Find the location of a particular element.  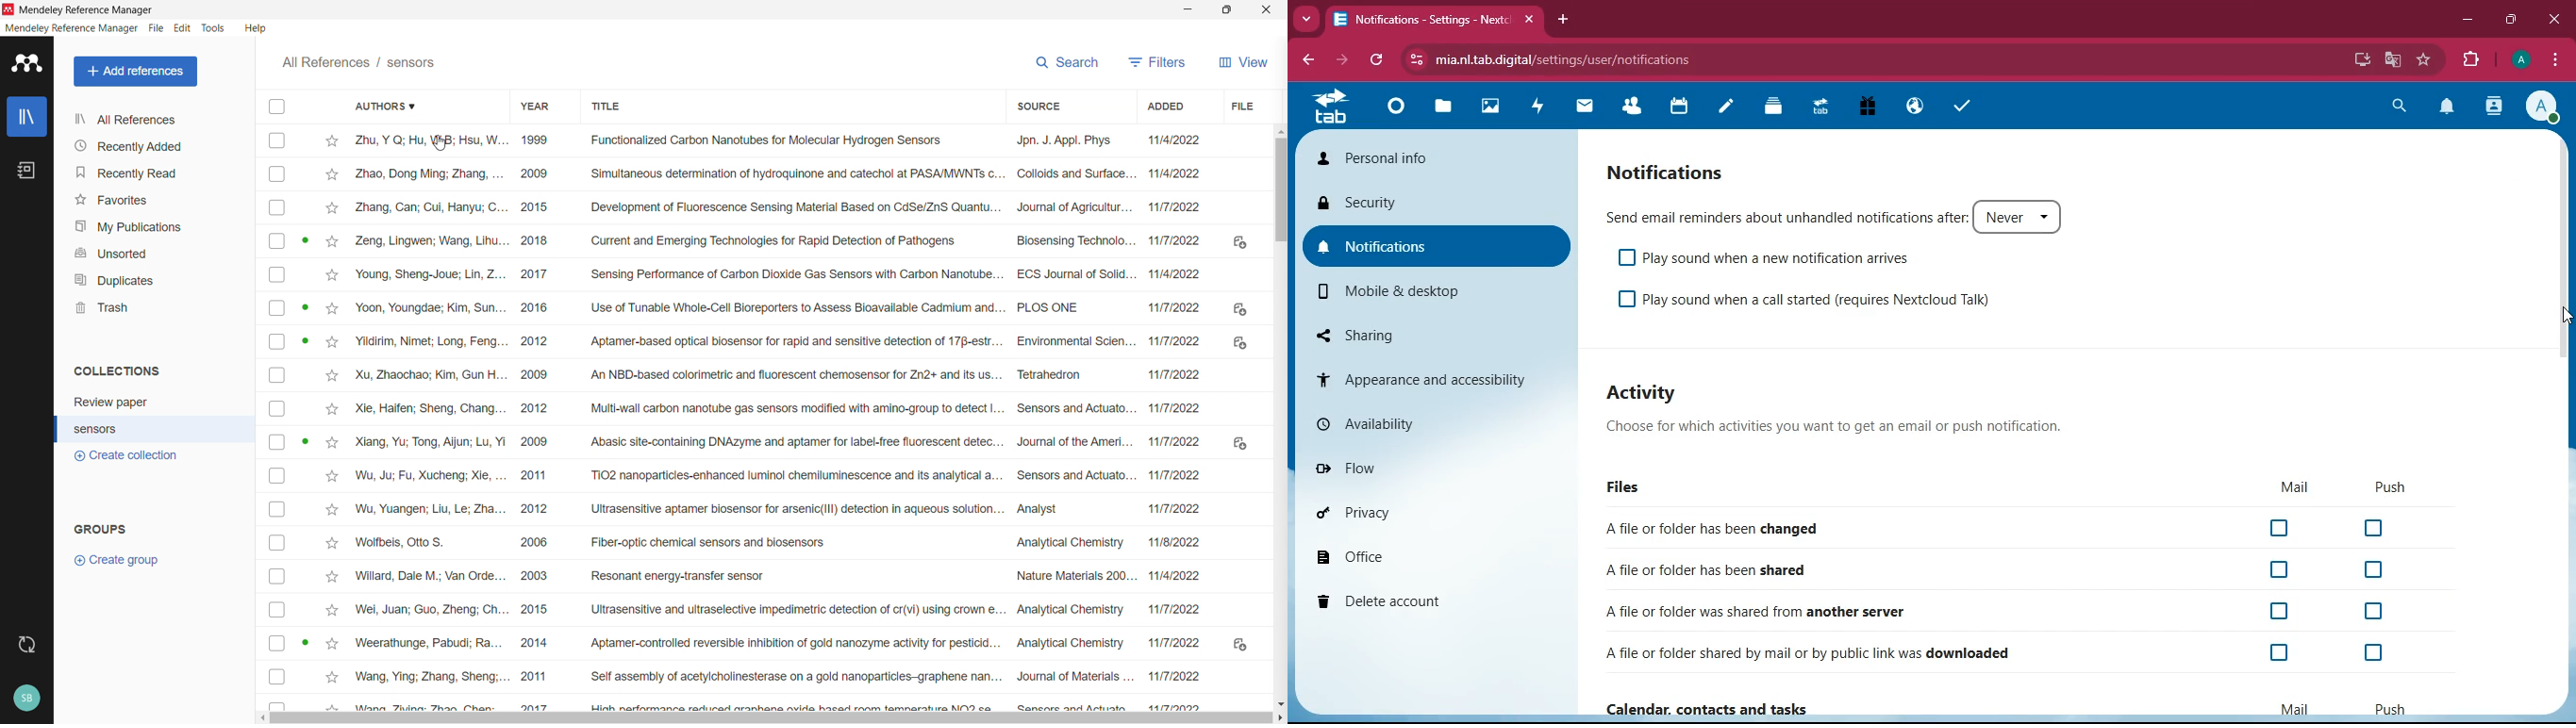

file  is located at coordinates (1241, 106).